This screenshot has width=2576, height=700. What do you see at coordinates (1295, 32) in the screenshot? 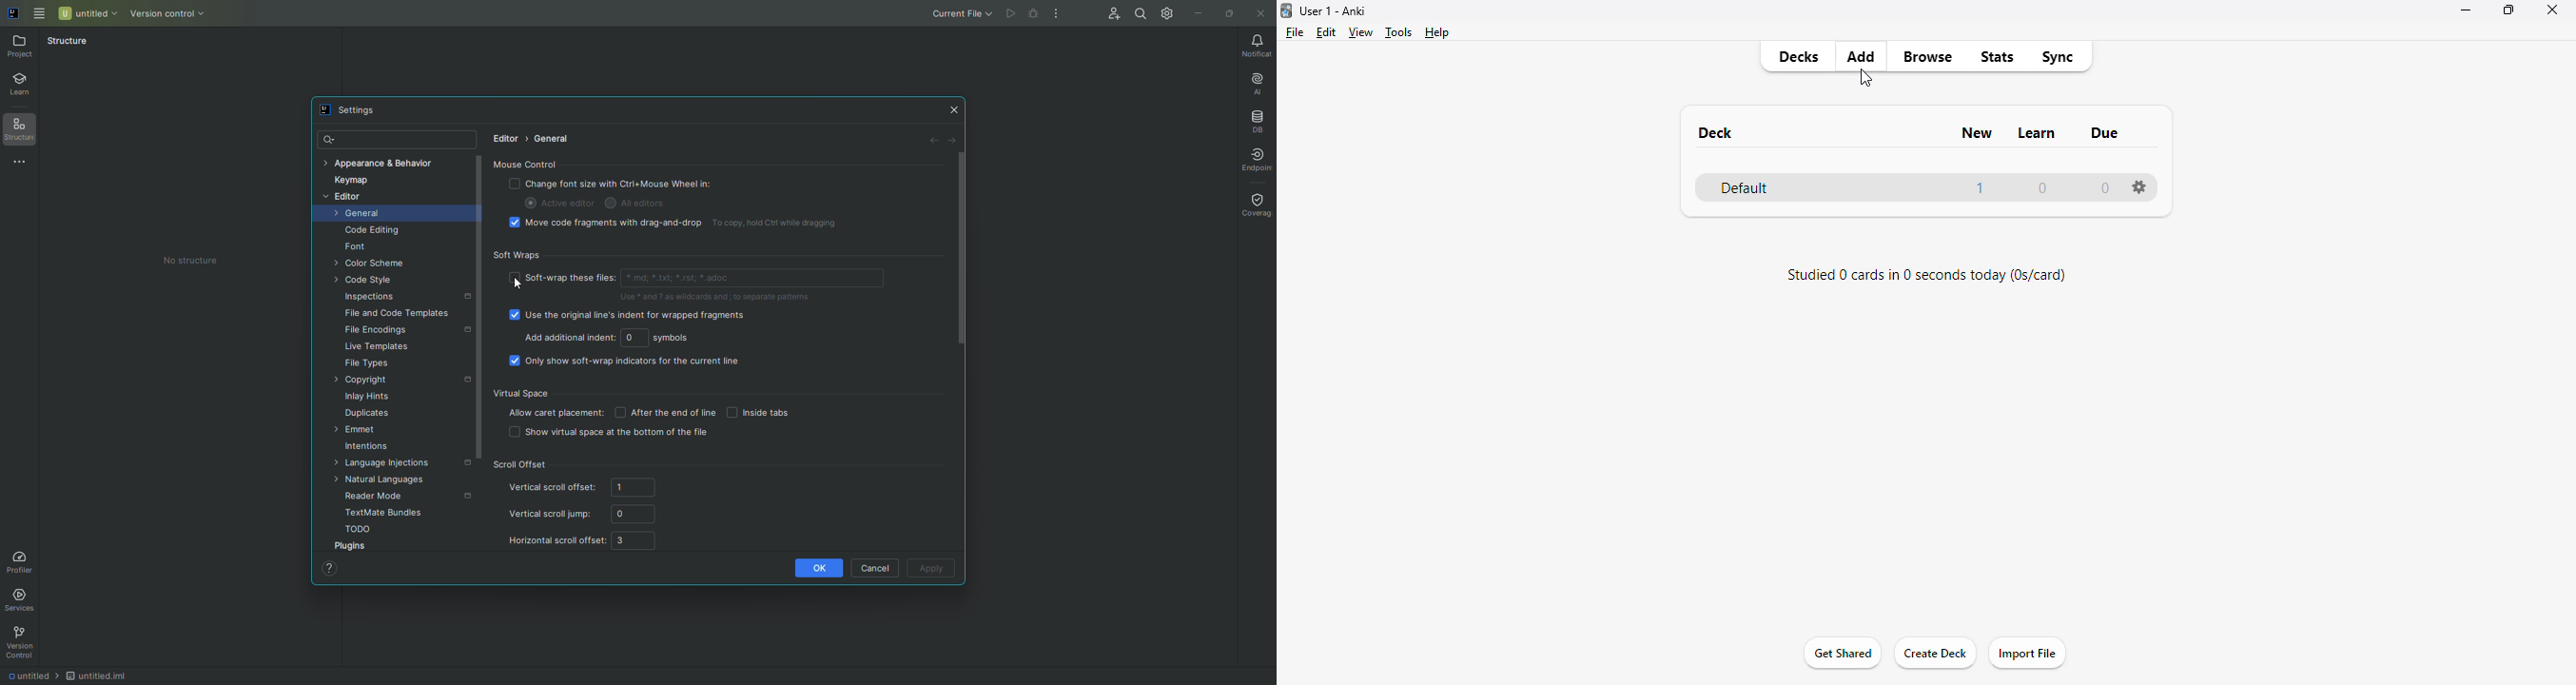
I see `file` at bounding box center [1295, 32].